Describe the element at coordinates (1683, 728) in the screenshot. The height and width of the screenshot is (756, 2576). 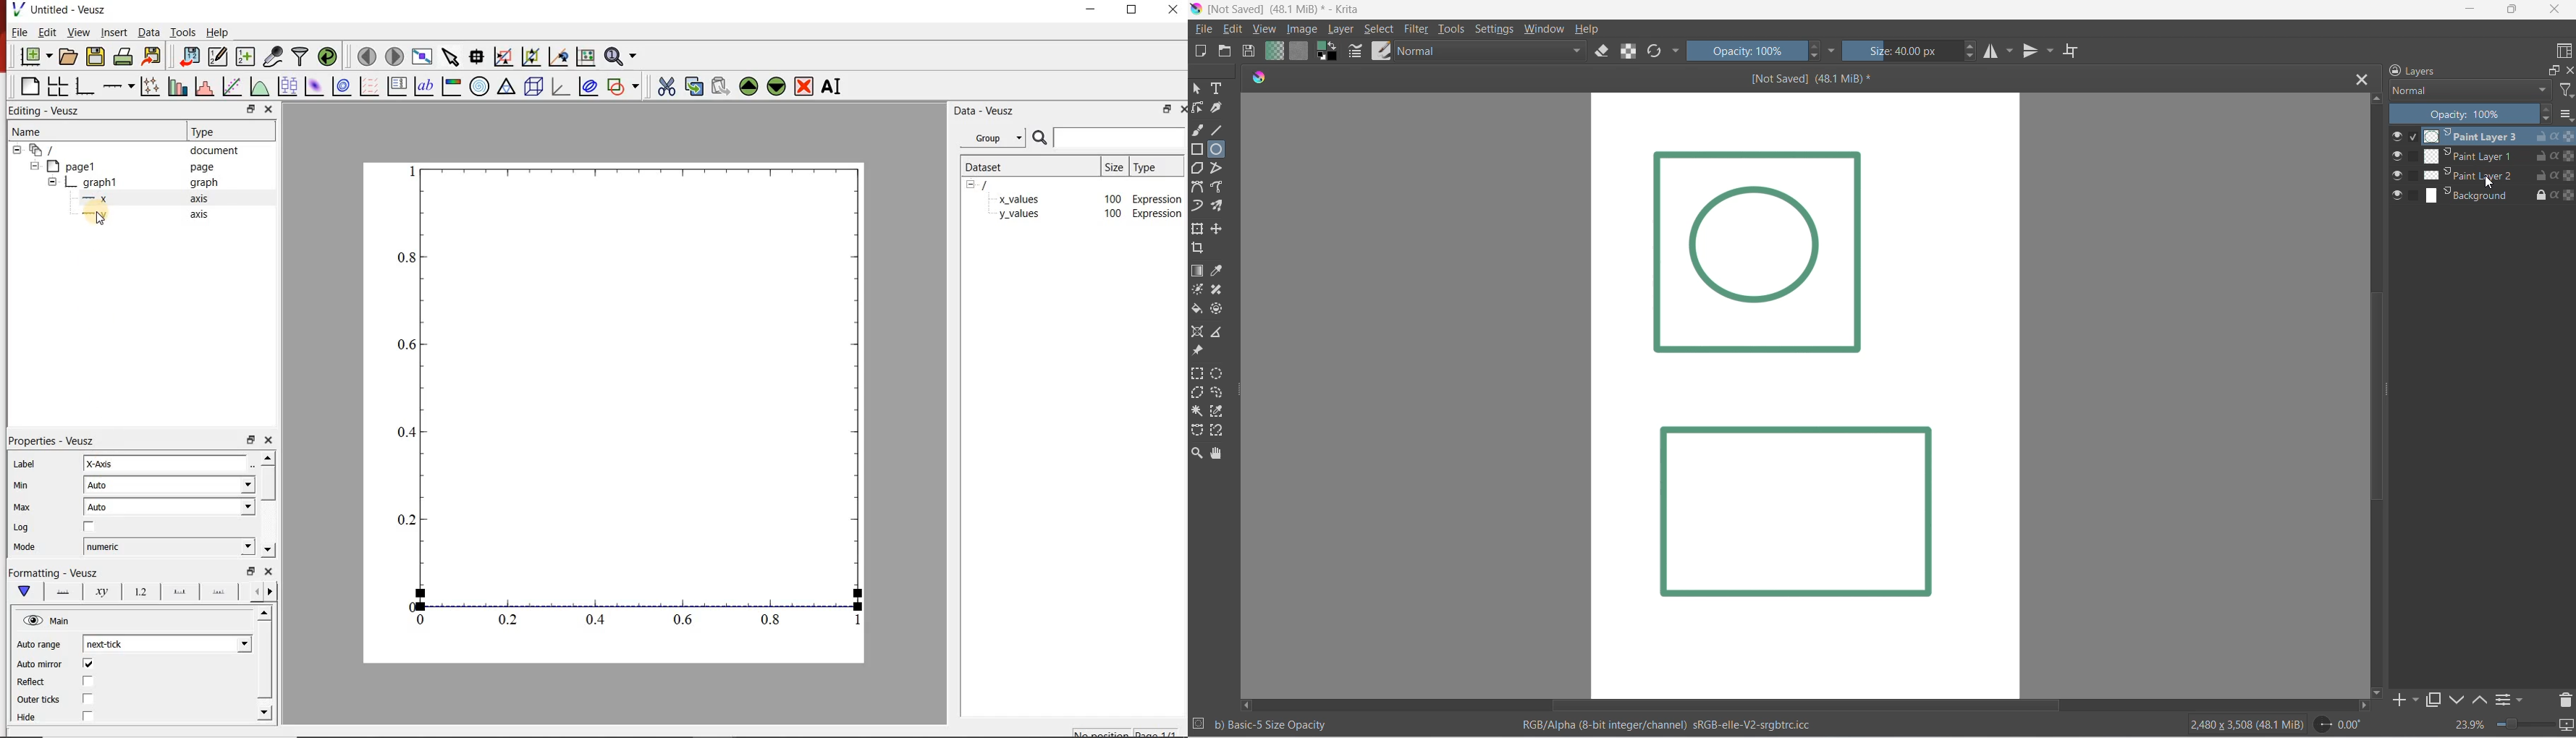
I see `RGB/Alpha (8-bit integer/channel) sRGB-elle-V2-srgbtrc.icc` at that location.